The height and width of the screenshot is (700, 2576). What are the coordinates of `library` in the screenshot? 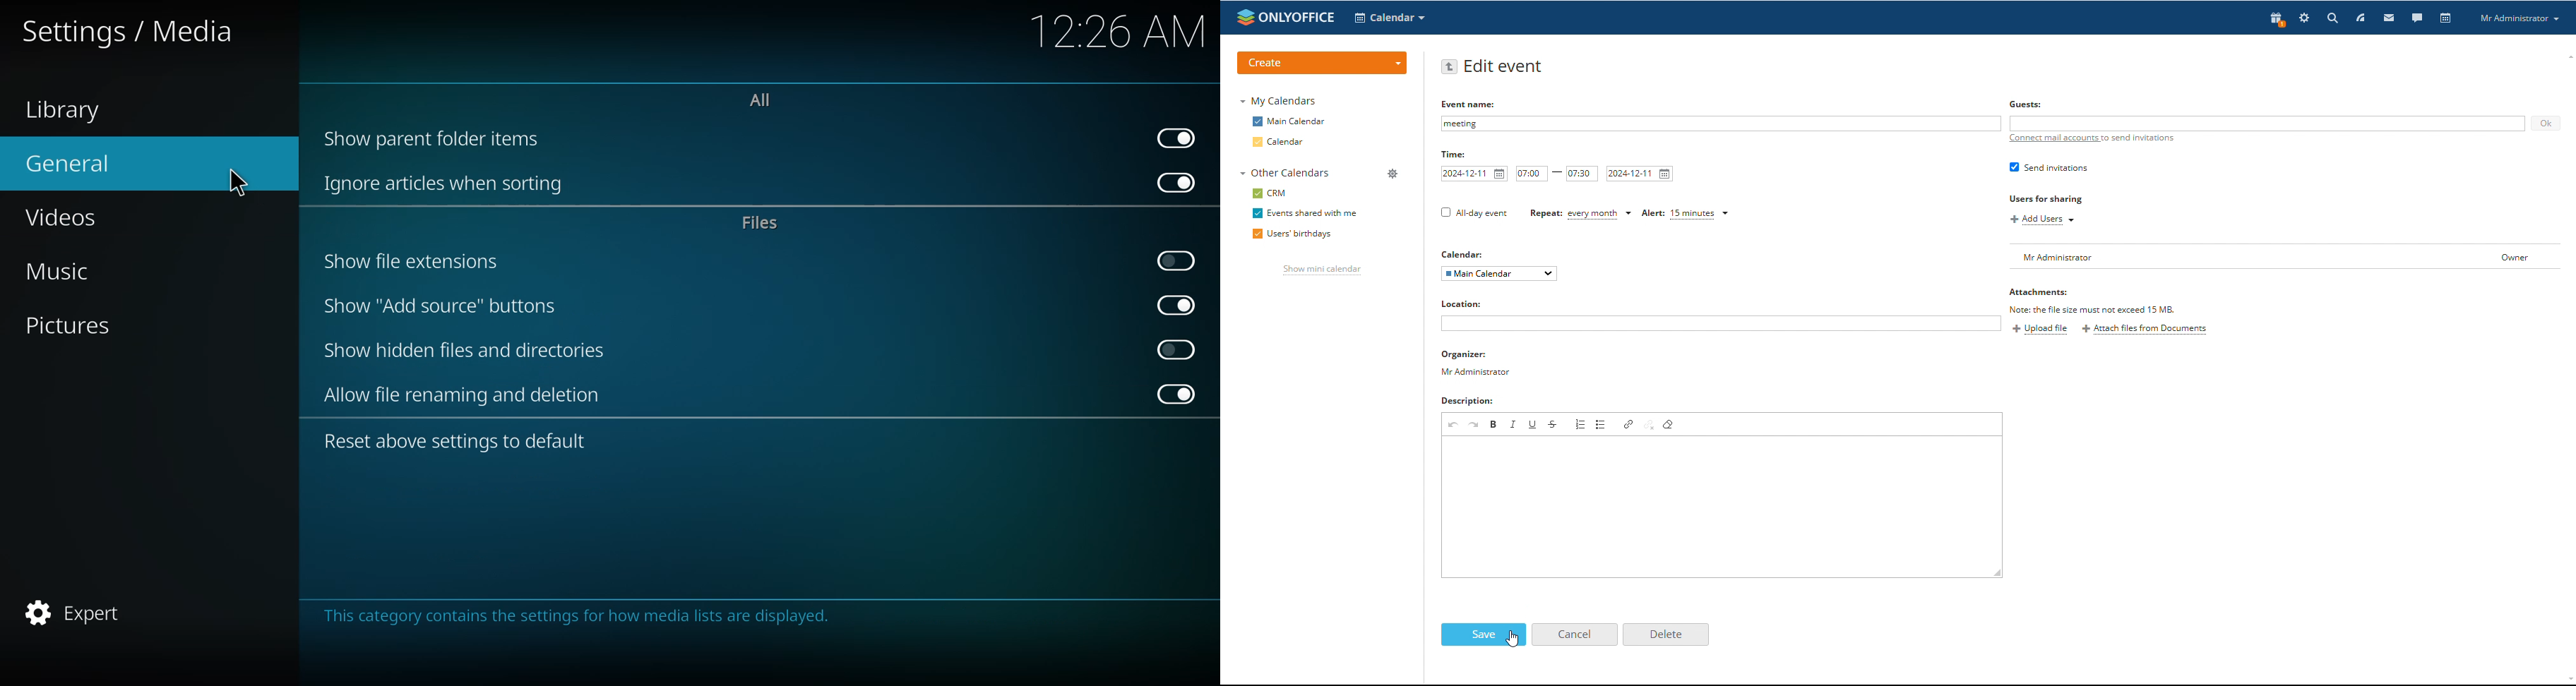 It's located at (77, 113).